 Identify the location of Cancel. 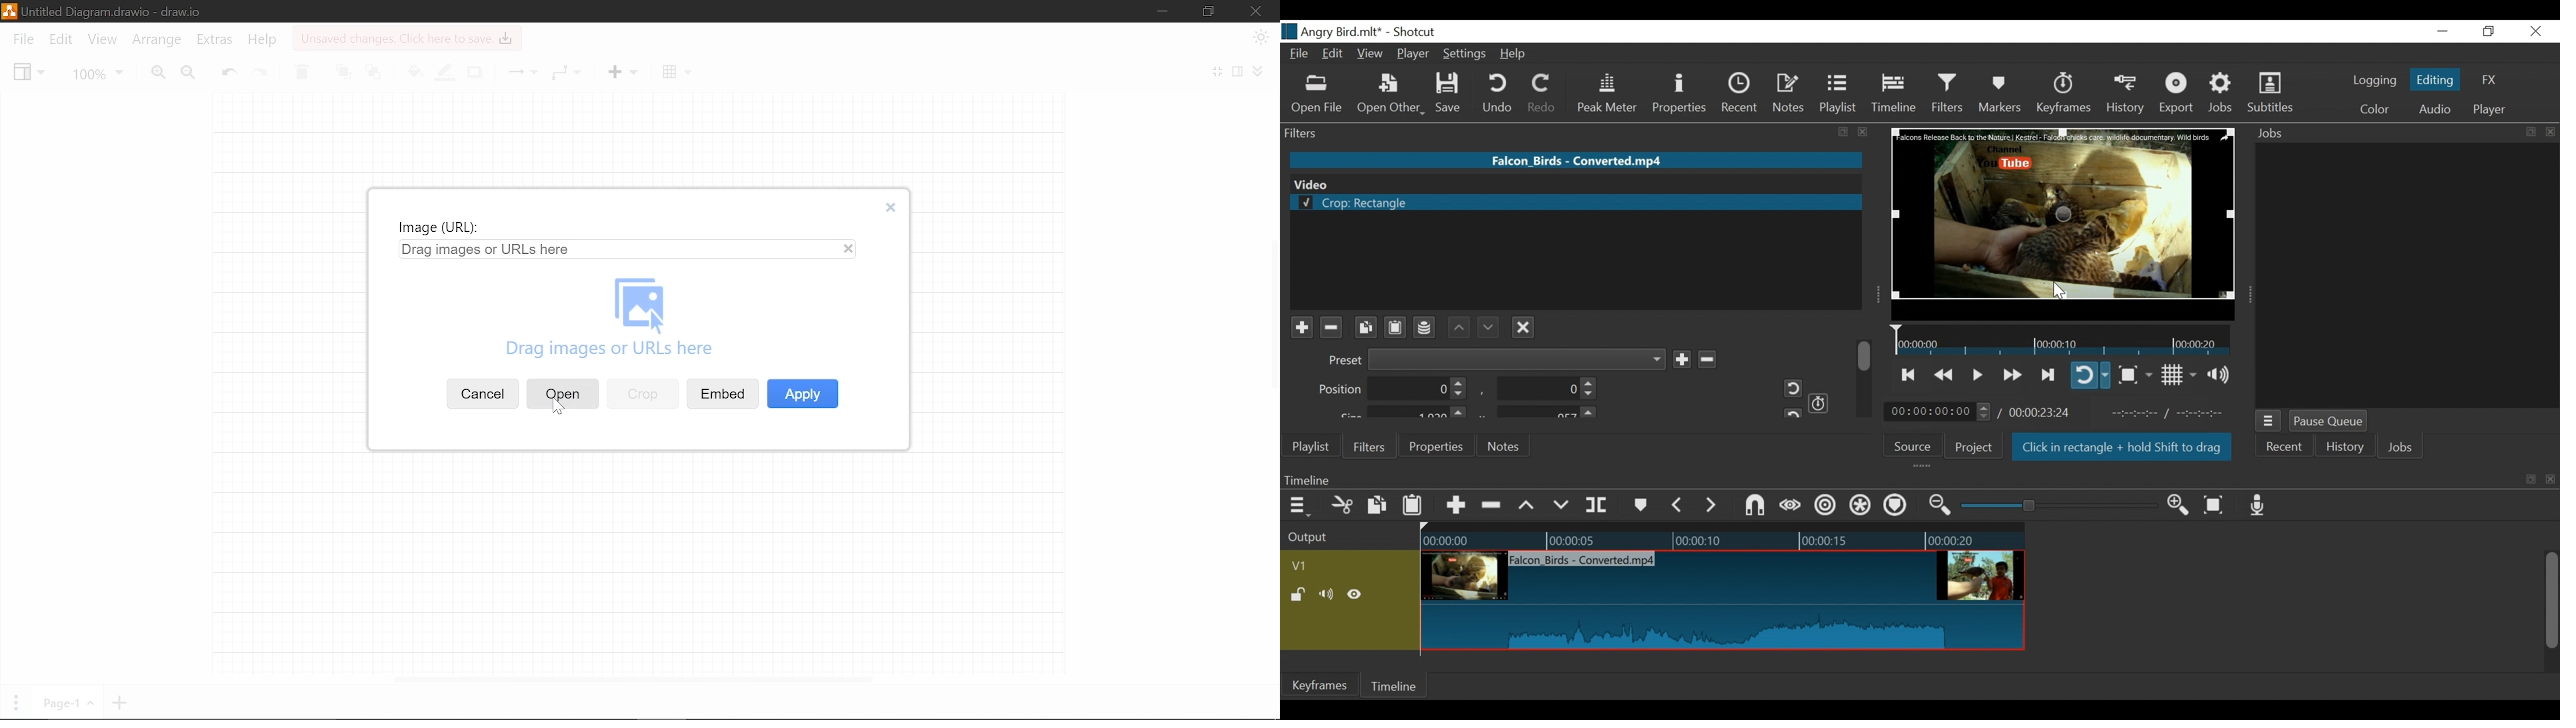
(484, 394).